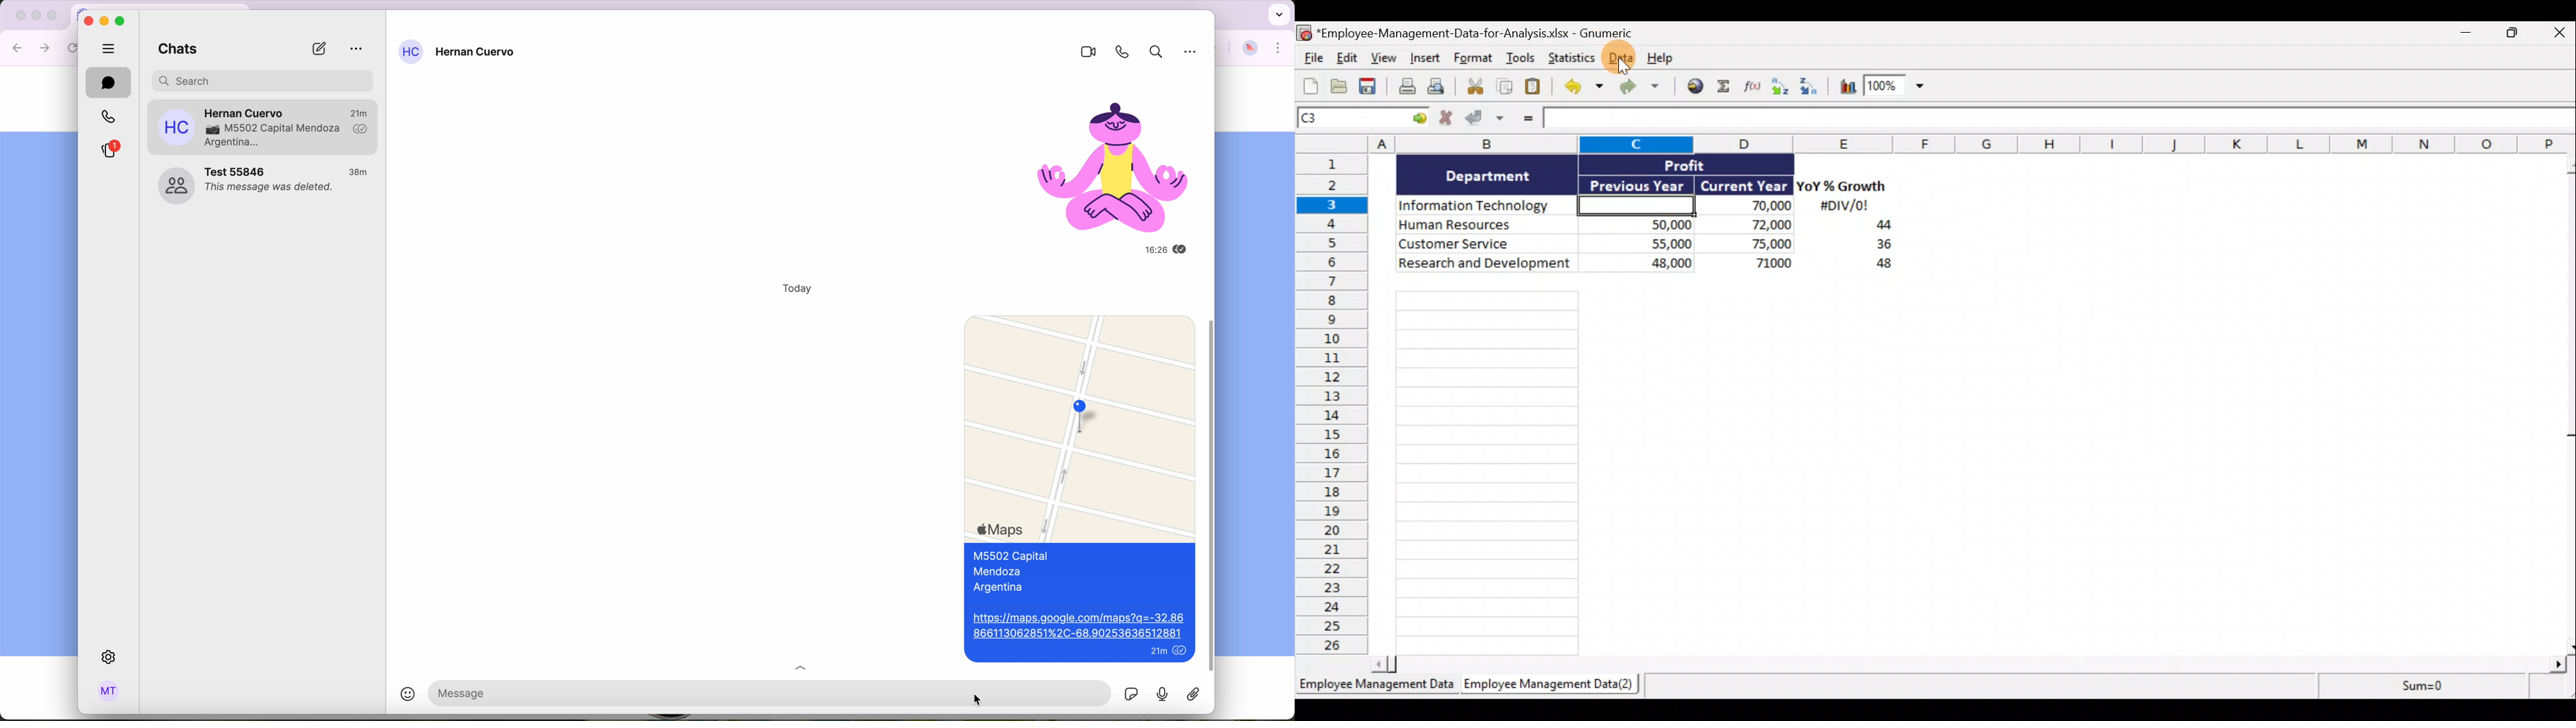 The width and height of the screenshot is (2576, 728). Describe the element at coordinates (285, 129) in the screenshot. I see `M5502 Capital Mendoza` at that location.